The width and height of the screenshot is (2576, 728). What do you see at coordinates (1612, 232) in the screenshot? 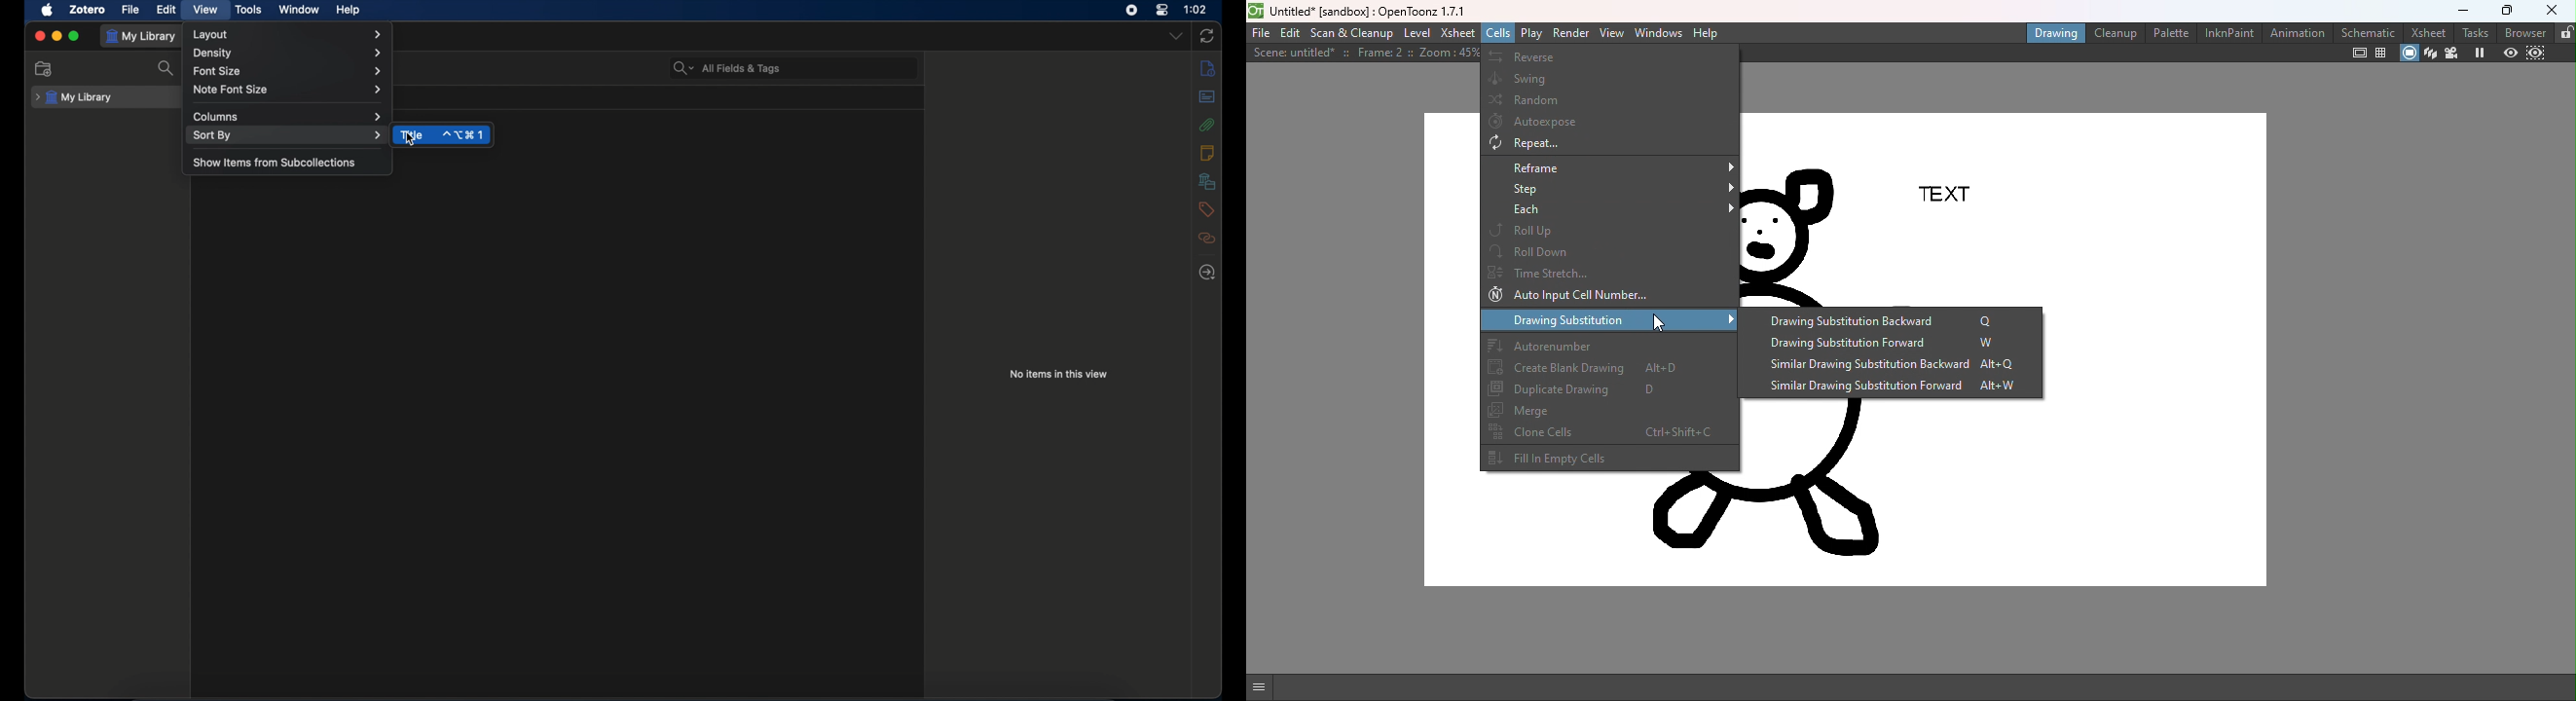
I see `Roll up` at bounding box center [1612, 232].